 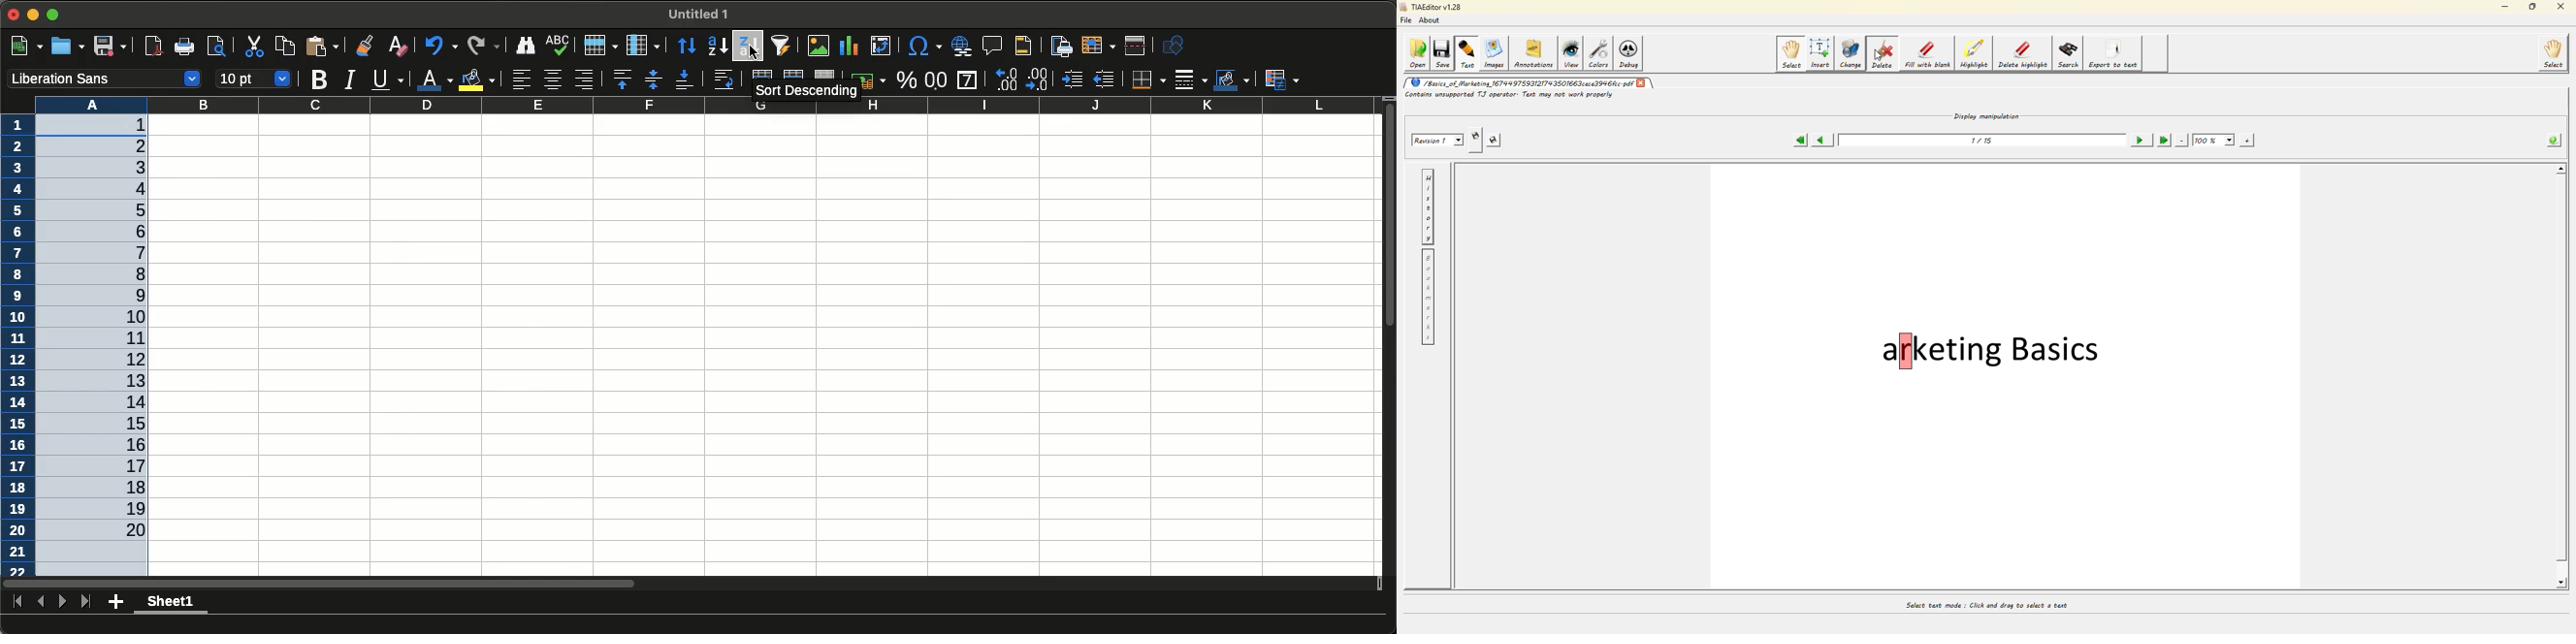 I want to click on Insert hyperlink, so click(x=958, y=47).